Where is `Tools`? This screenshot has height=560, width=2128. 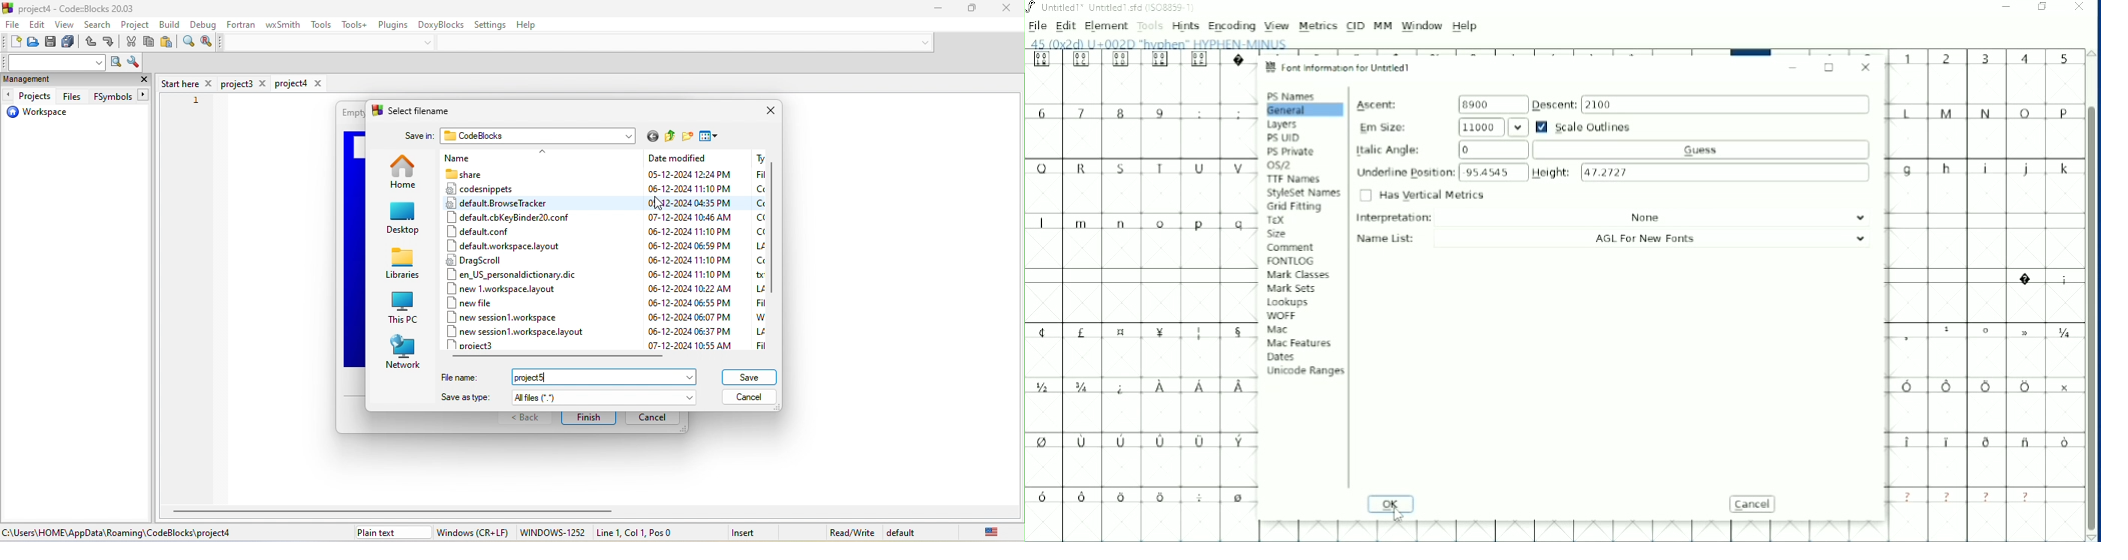
Tools is located at coordinates (1150, 27).